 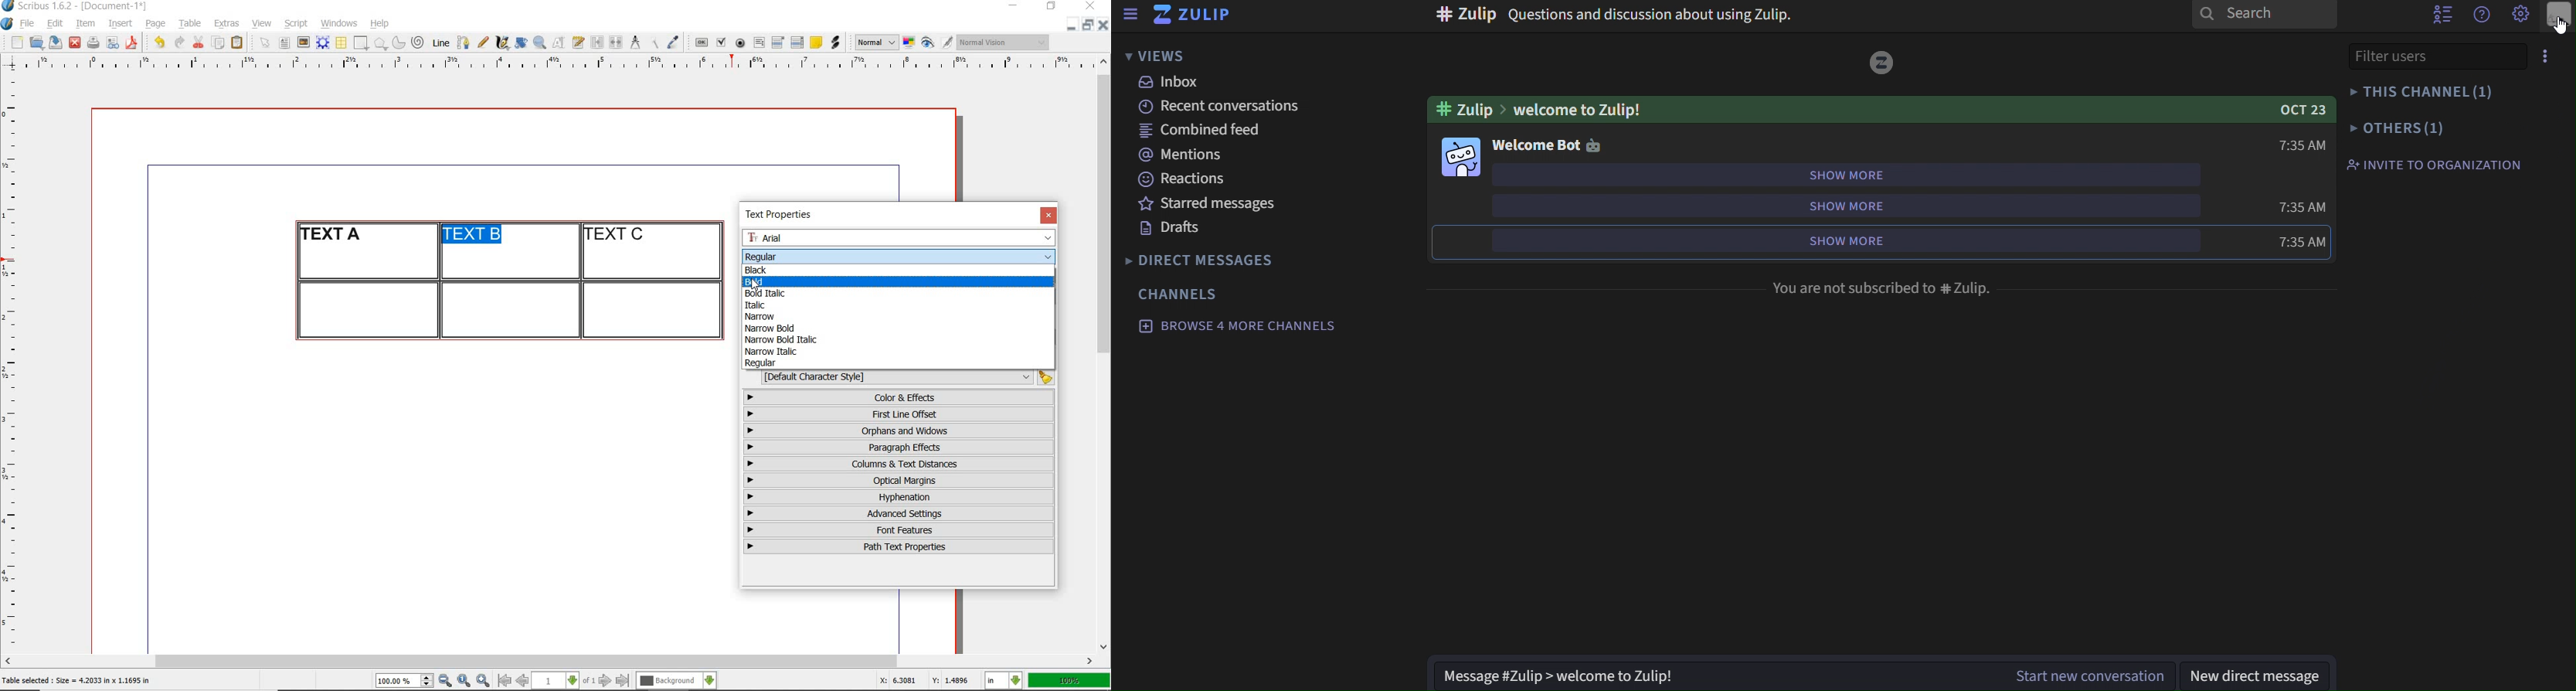 What do you see at coordinates (564, 64) in the screenshot?
I see `ruler` at bounding box center [564, 64].